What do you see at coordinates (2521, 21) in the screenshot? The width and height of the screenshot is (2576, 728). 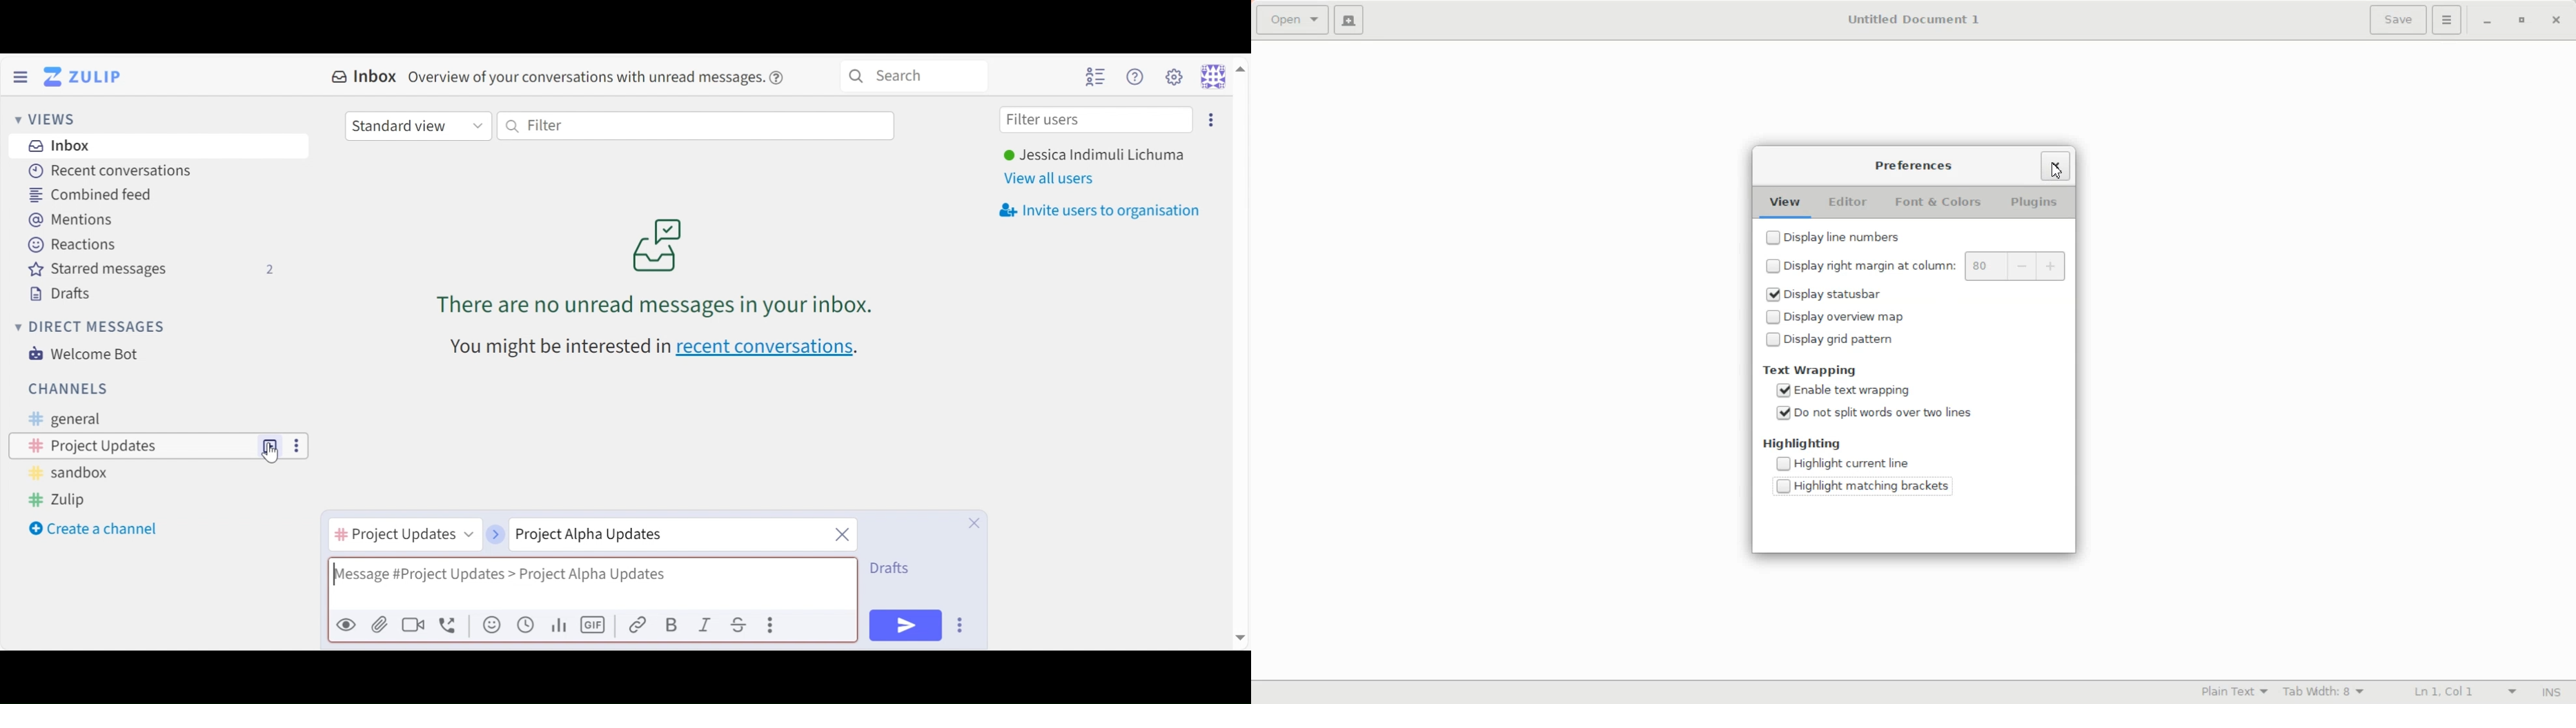 I see `Maximize` at bounding box center [2521, 21].